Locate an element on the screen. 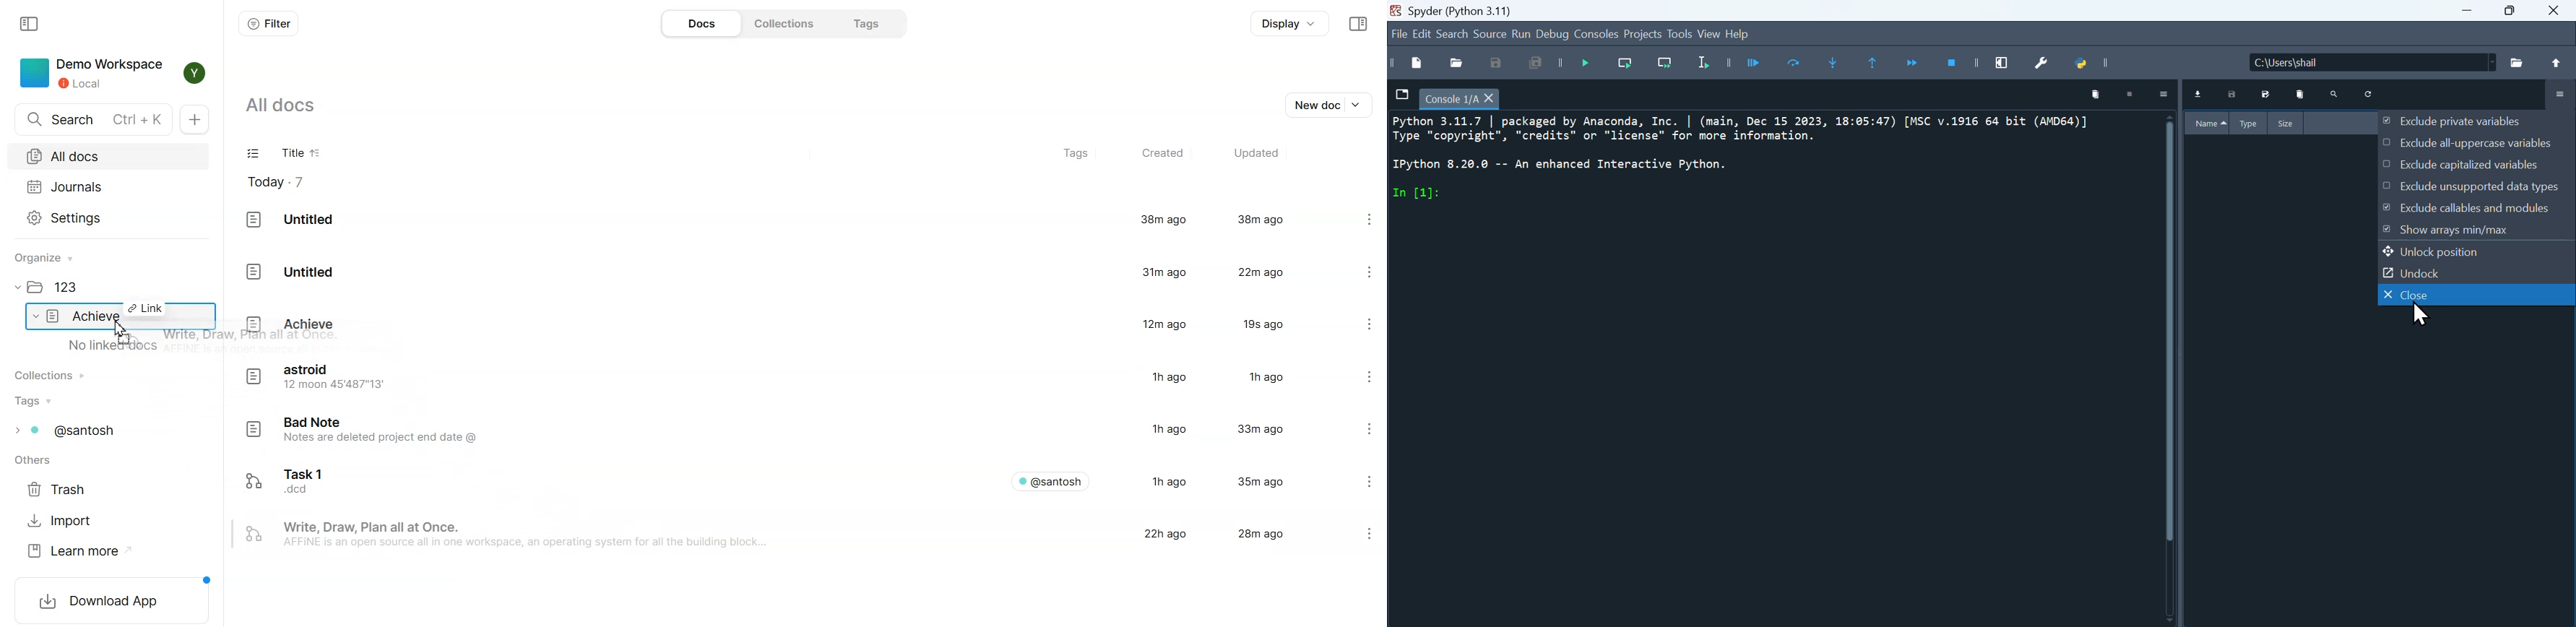 This screenshot has height=644, width=2576. Help is located at coordinates (1746, 35).